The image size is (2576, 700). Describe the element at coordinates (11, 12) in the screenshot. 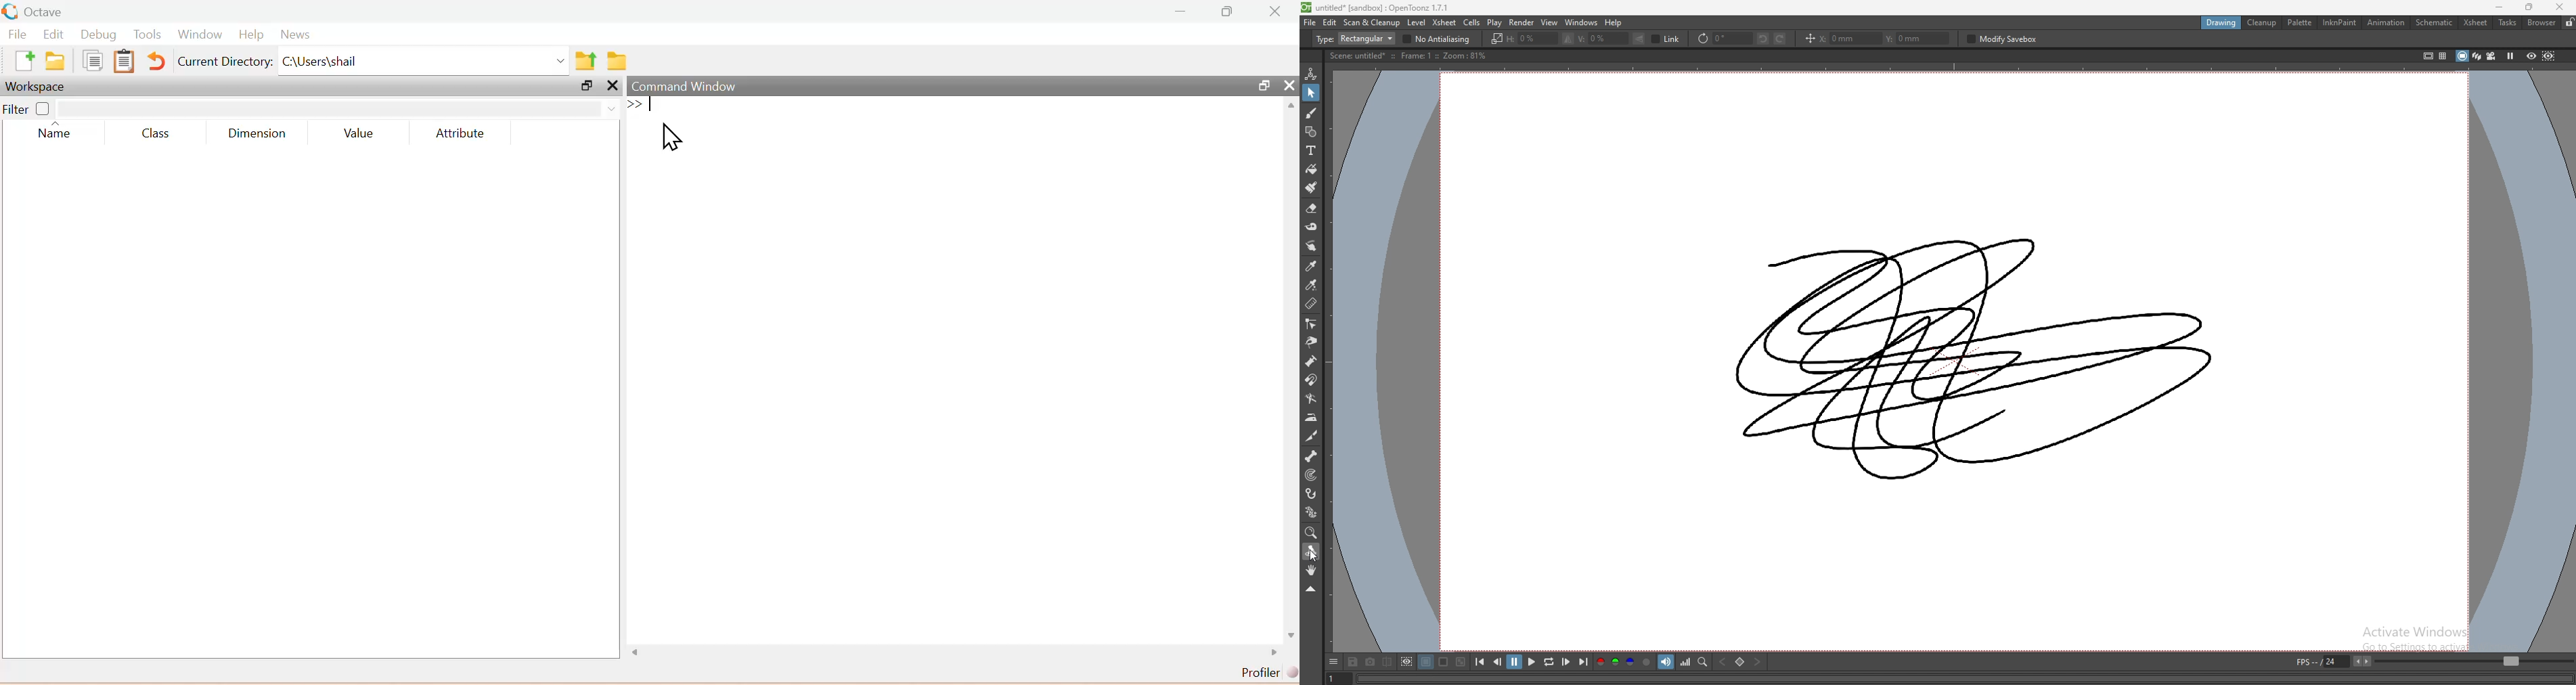

I see `logo` at that location.